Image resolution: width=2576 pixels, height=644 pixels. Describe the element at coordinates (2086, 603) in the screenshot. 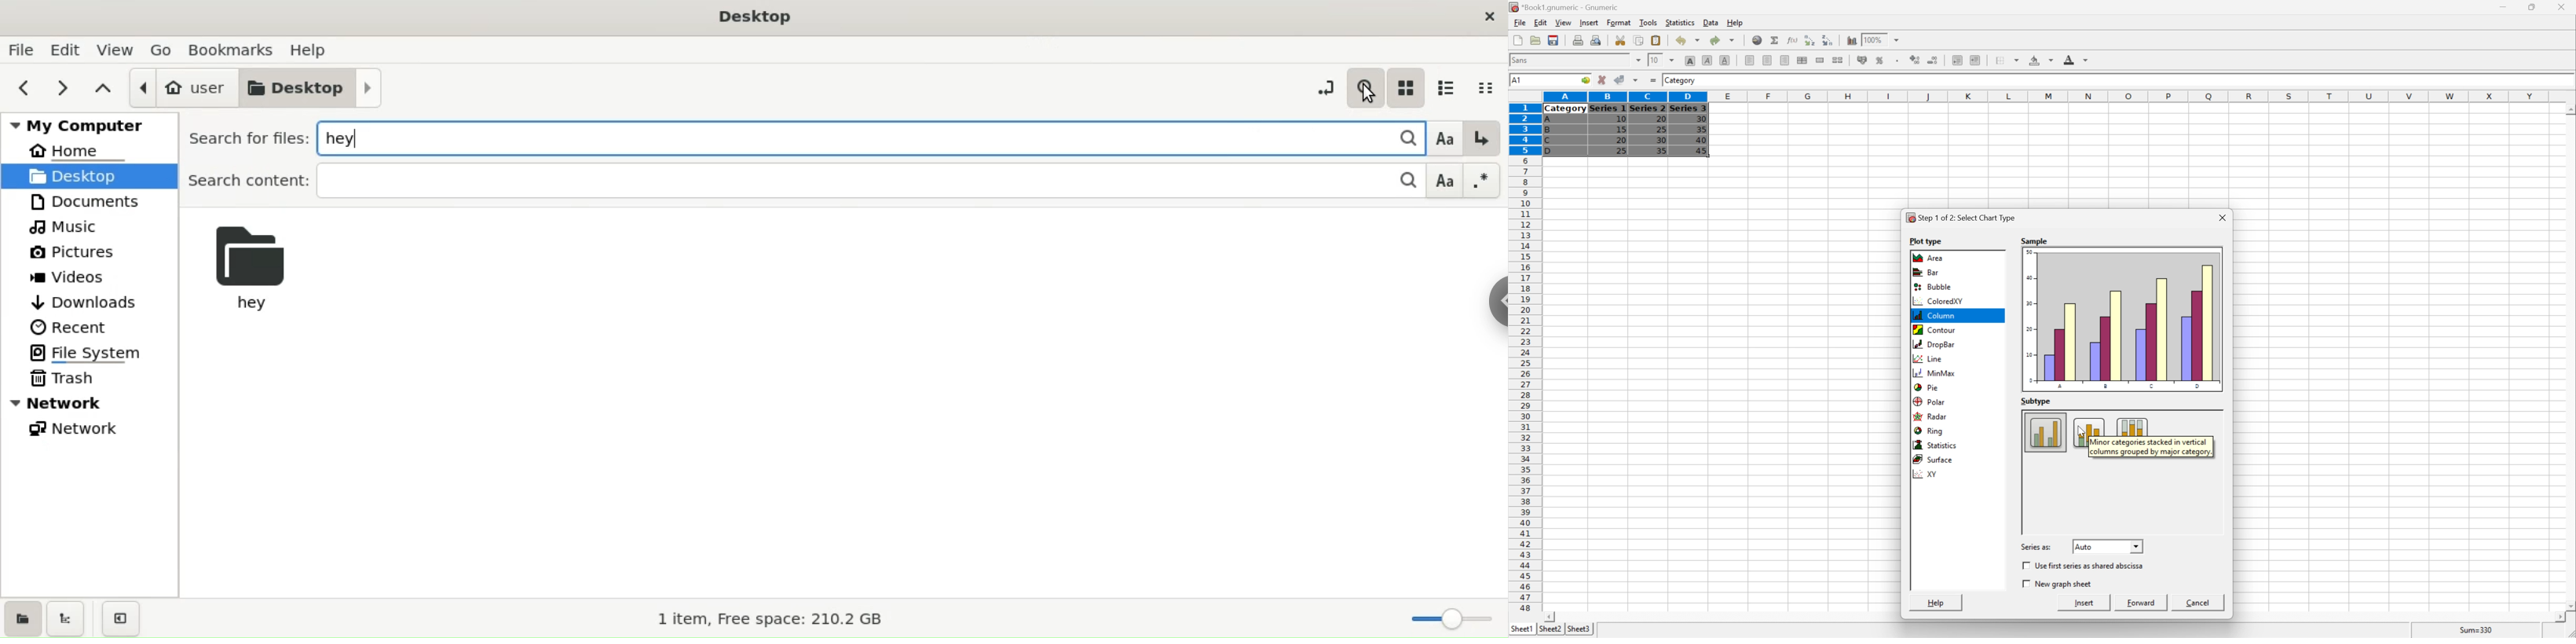

I see `Insert` at that location.